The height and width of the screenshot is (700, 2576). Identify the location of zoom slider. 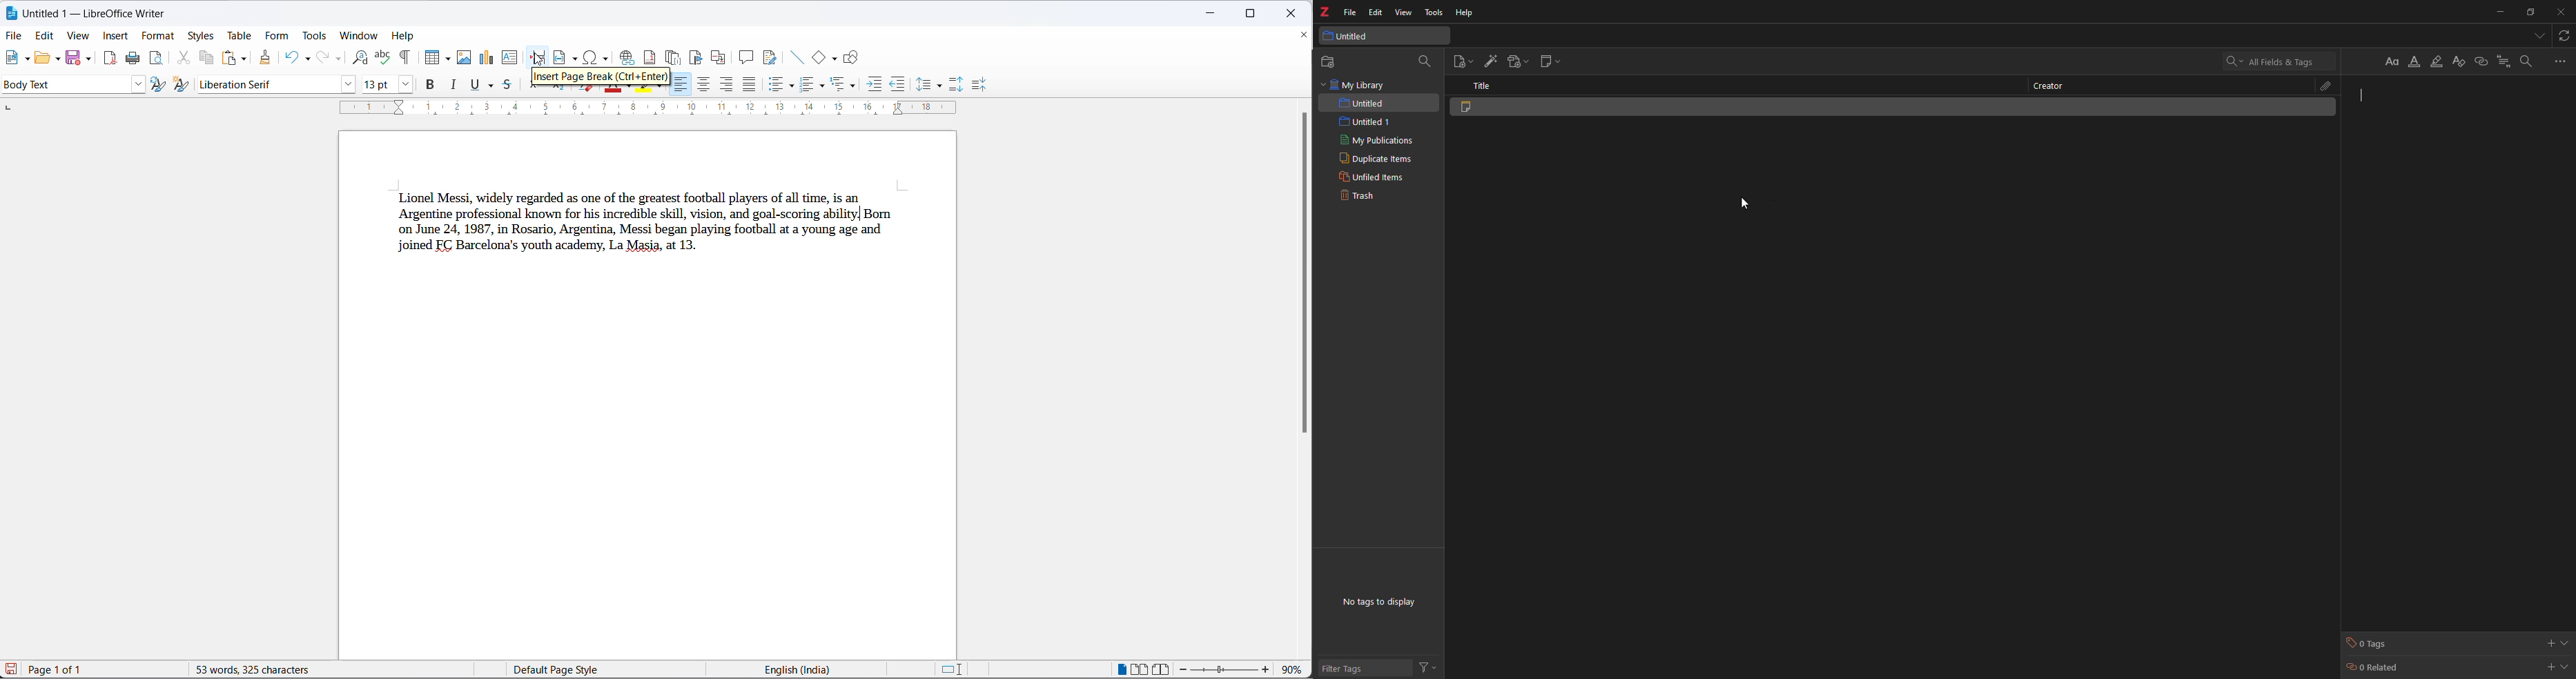
(1224, 669).